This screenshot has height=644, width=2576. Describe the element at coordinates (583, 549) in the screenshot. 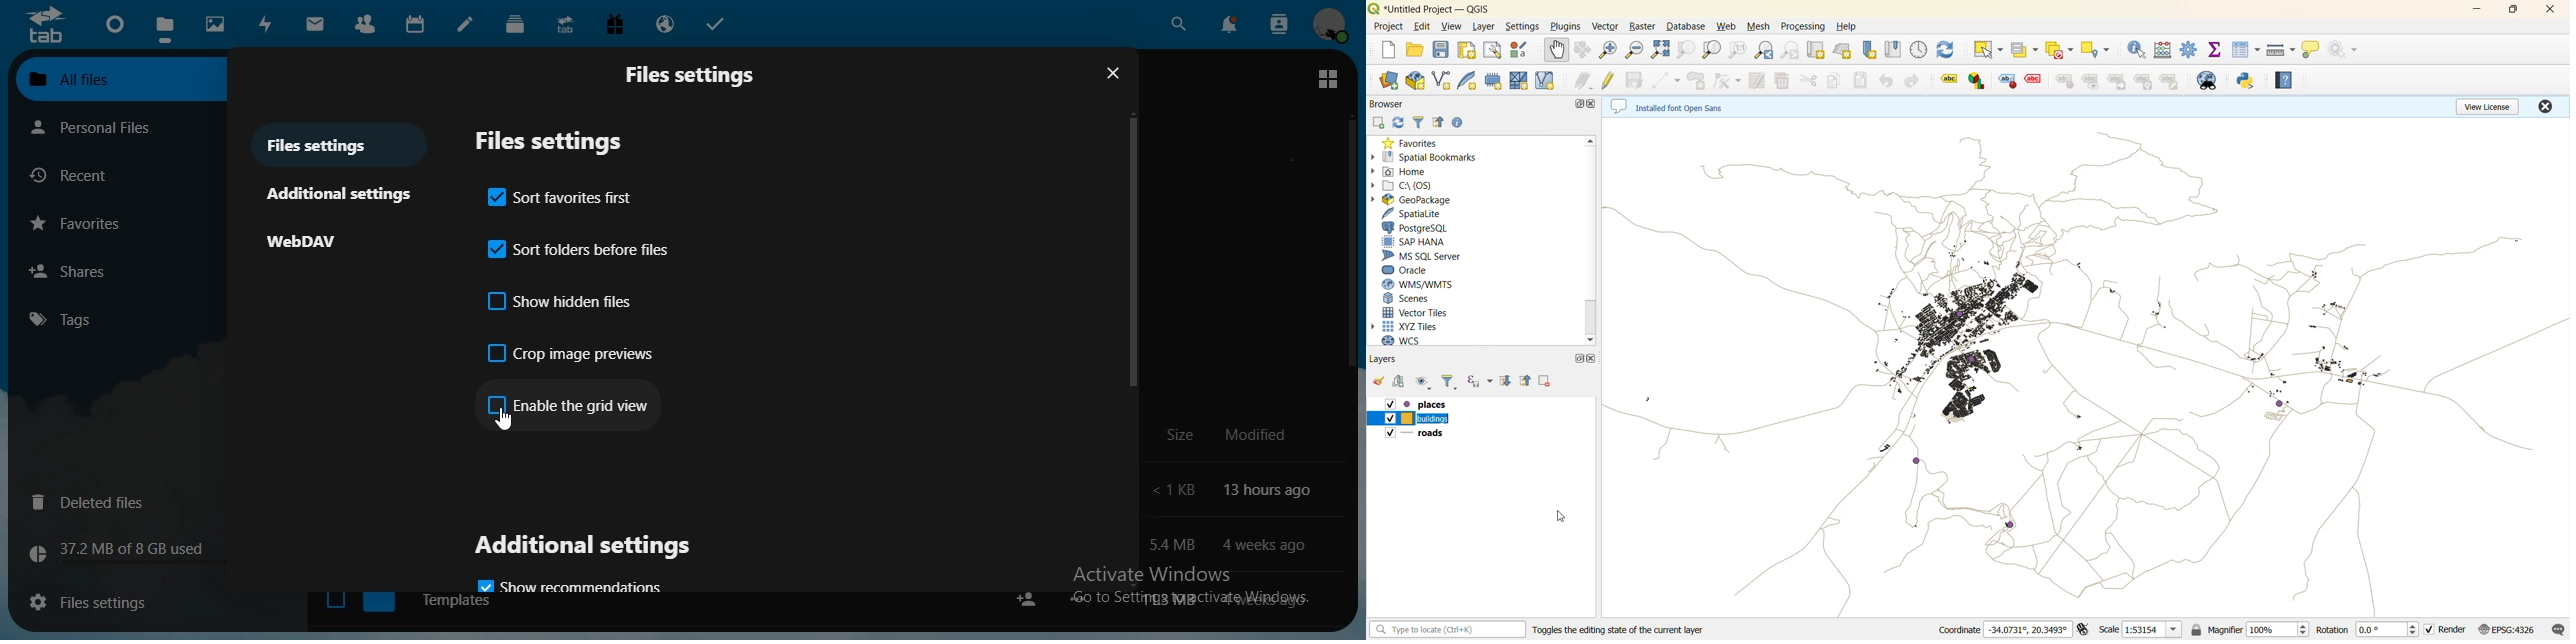

I see `additional settings ` at that location.